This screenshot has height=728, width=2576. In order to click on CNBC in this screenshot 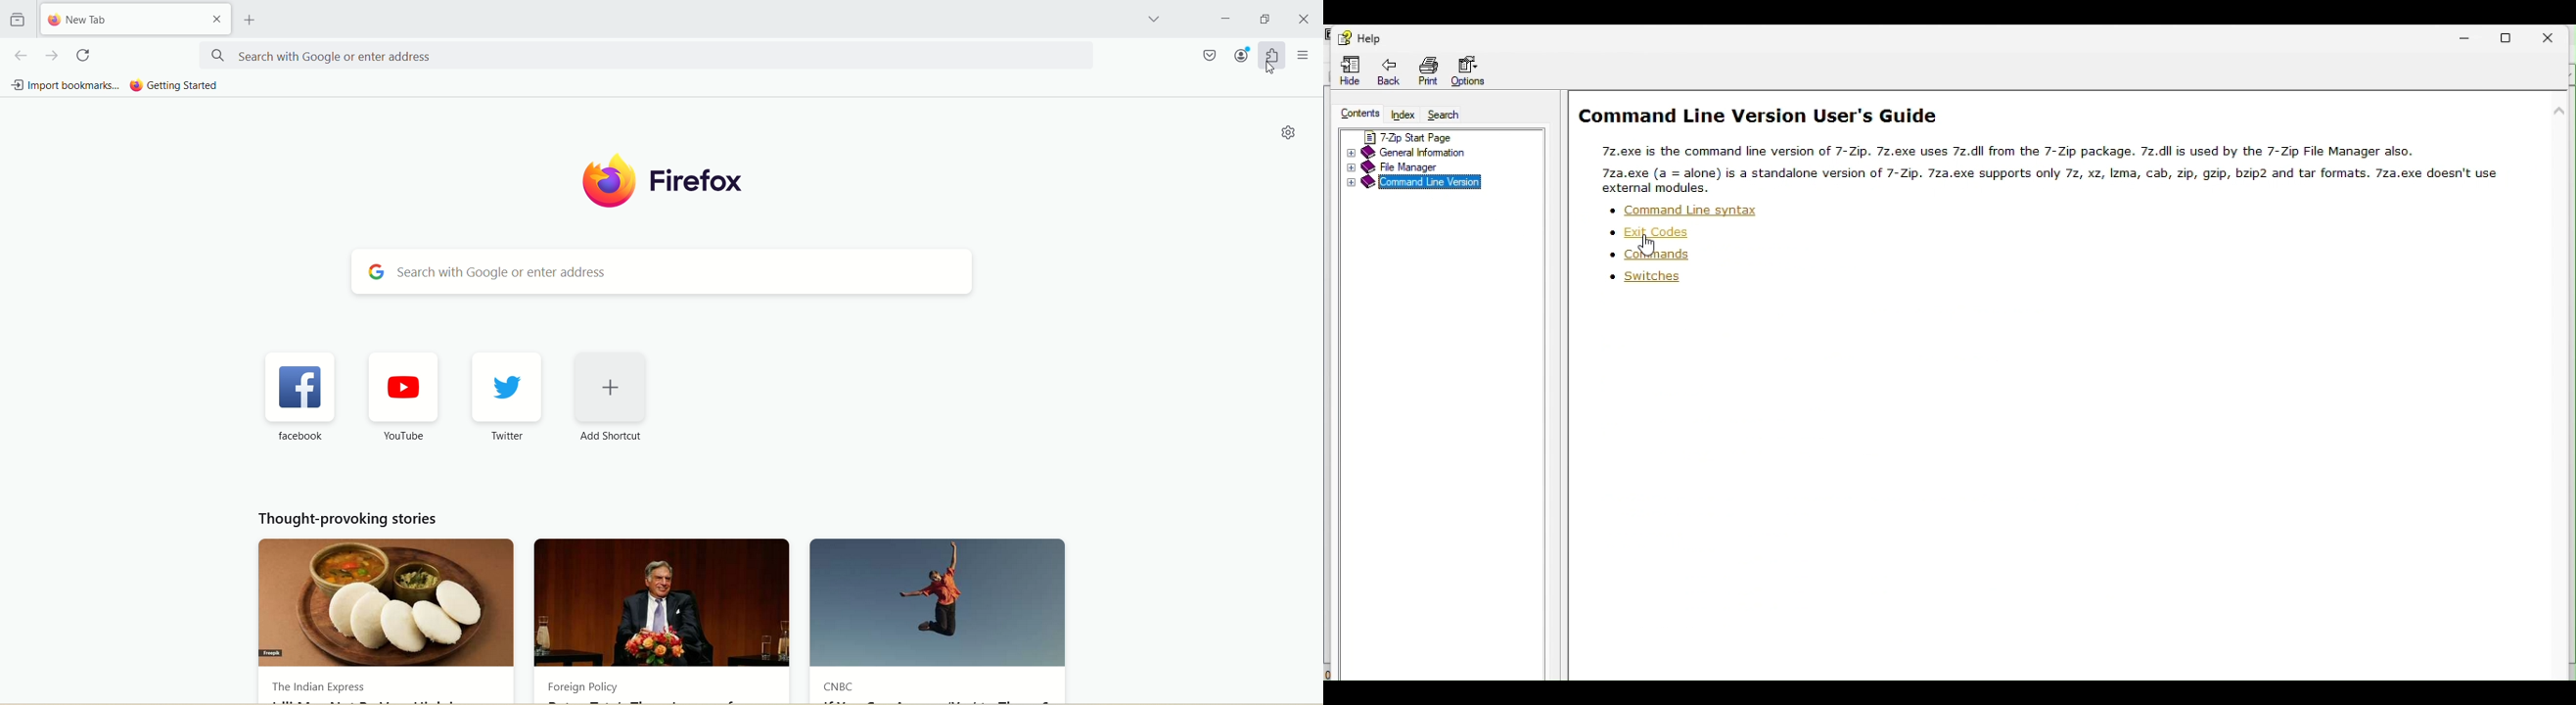, I will do `click(940, 618)`.